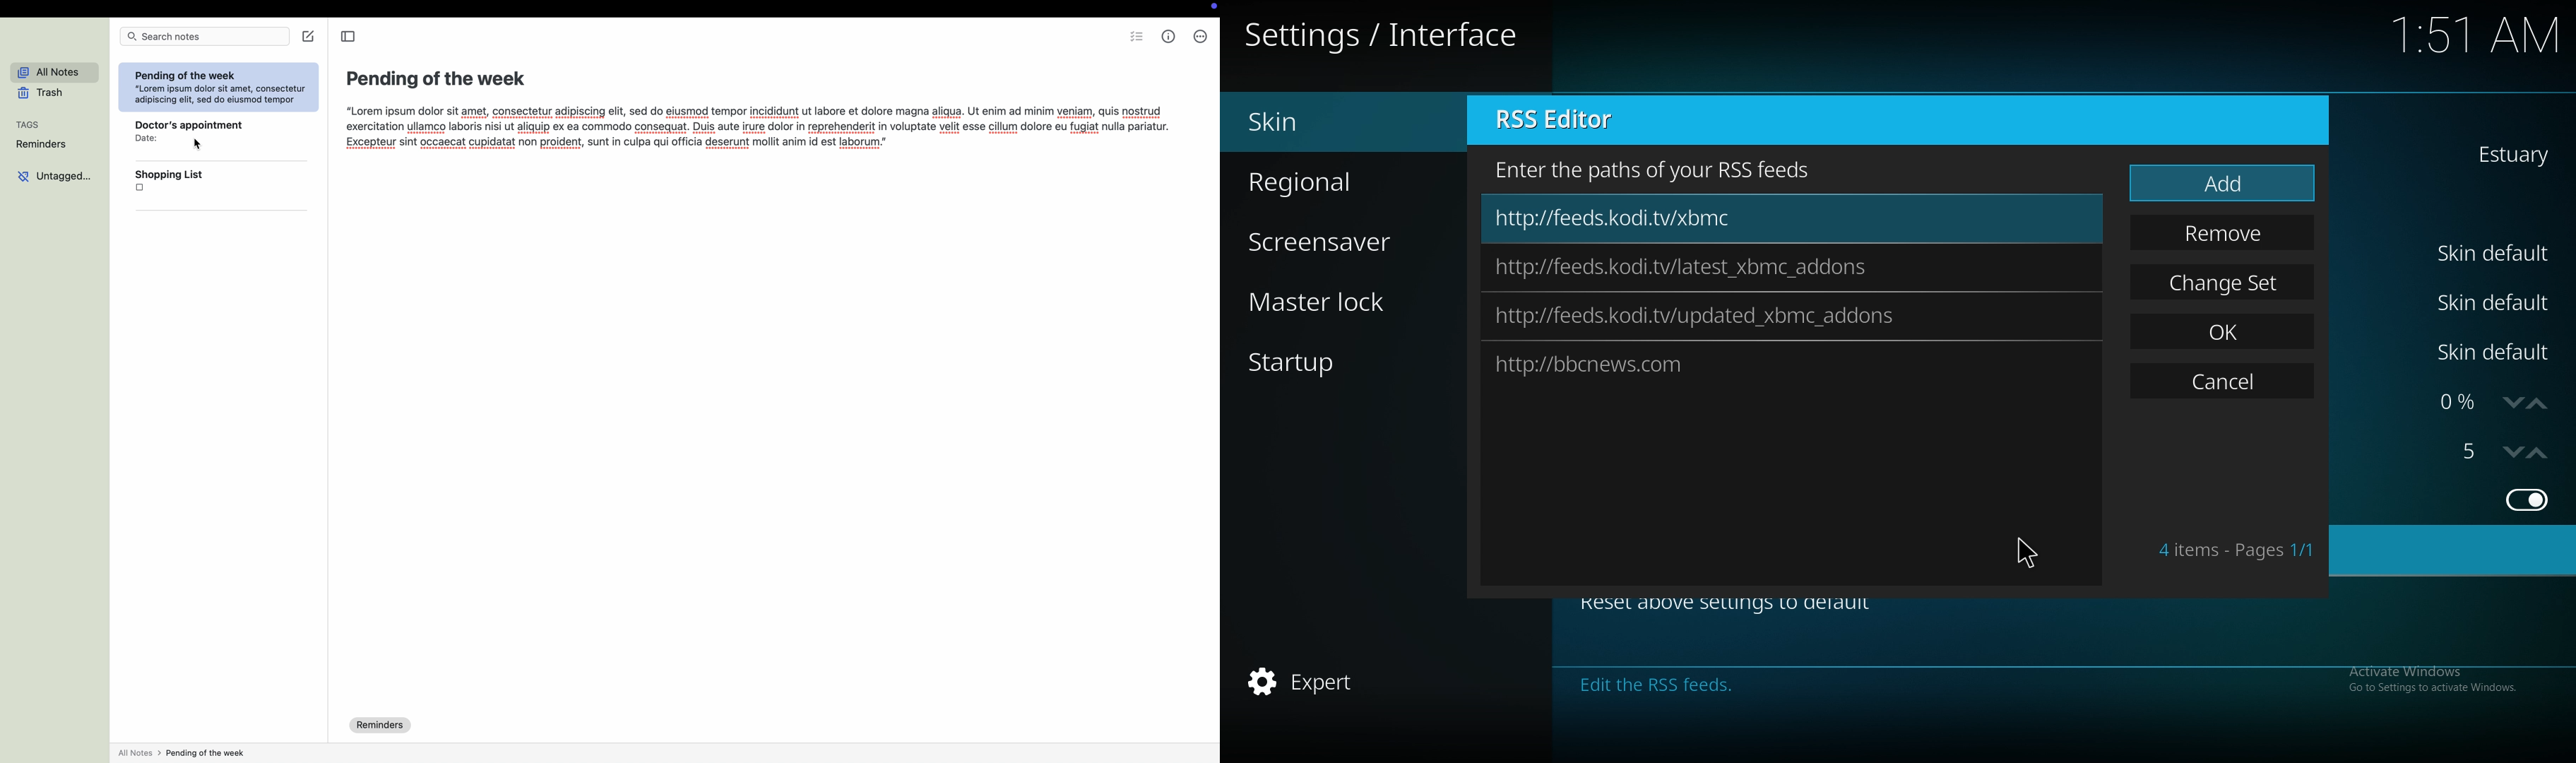  I want to click on title: Pending of the week, so click(436, 78).